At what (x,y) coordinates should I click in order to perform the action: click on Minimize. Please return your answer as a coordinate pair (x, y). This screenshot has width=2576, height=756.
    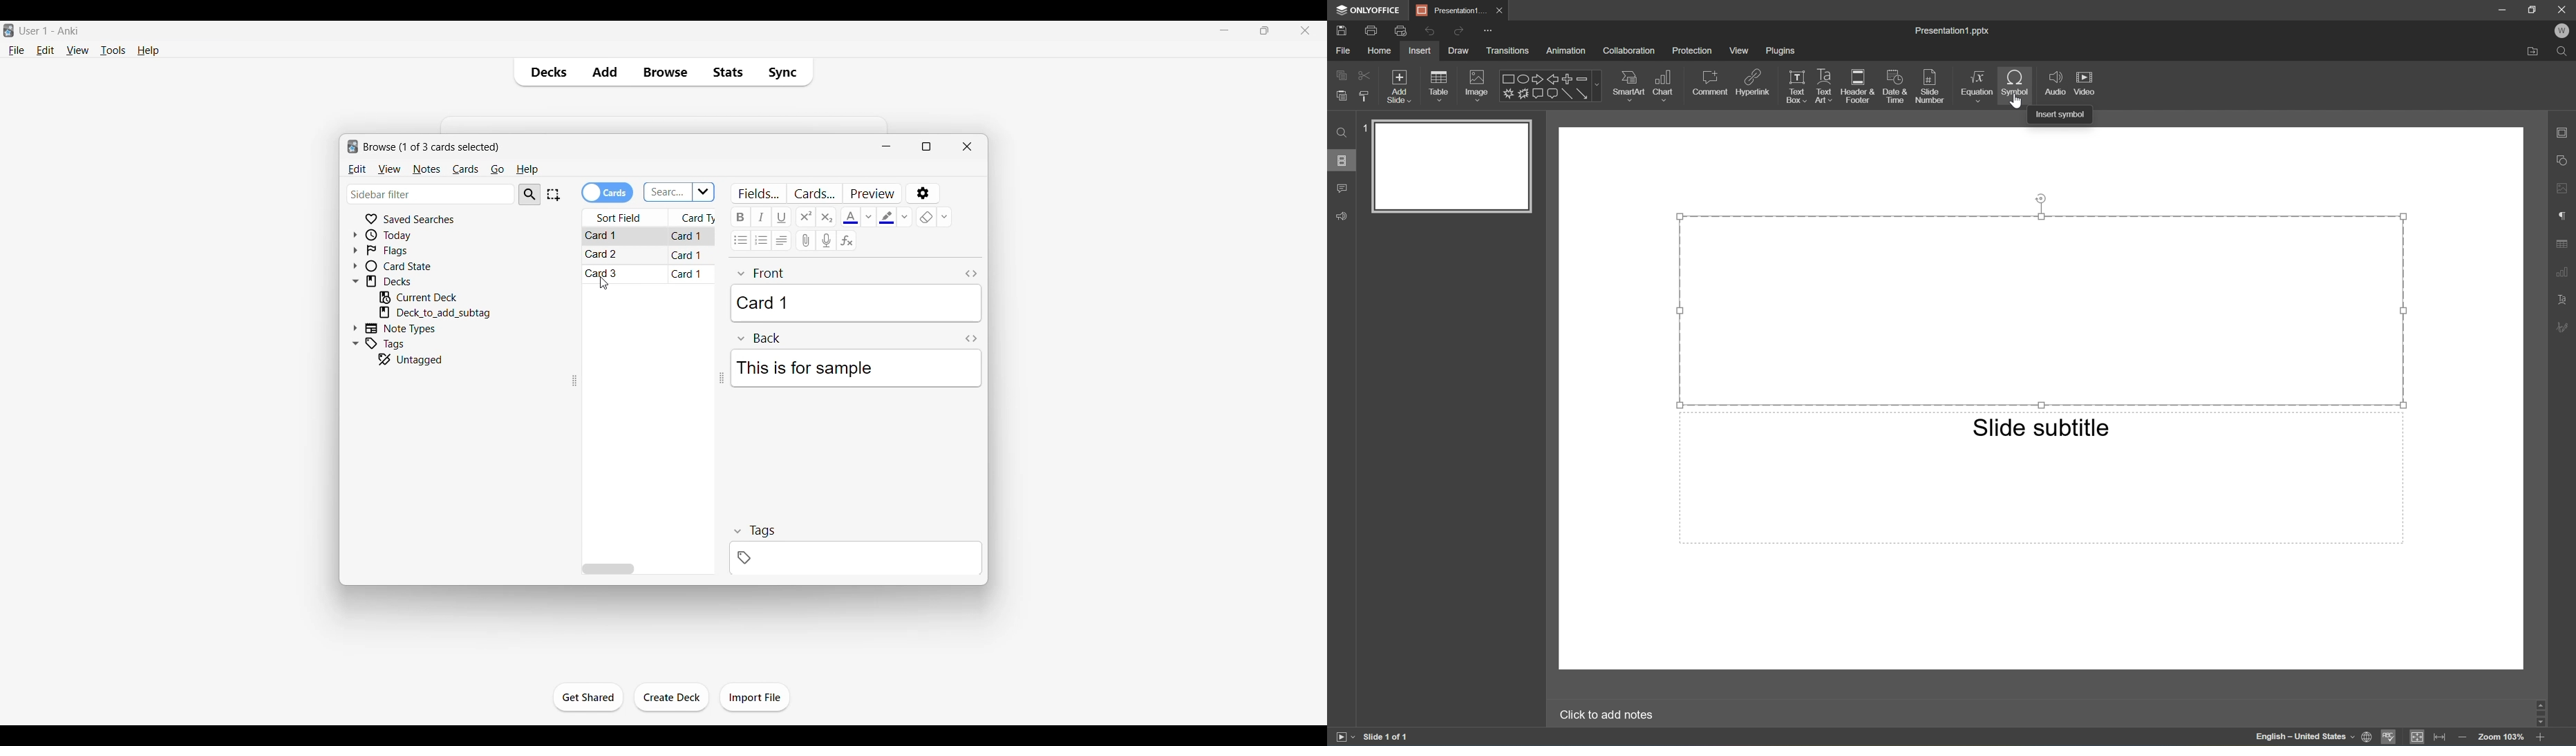
    Looking at the image, I should click on (1224, 30).